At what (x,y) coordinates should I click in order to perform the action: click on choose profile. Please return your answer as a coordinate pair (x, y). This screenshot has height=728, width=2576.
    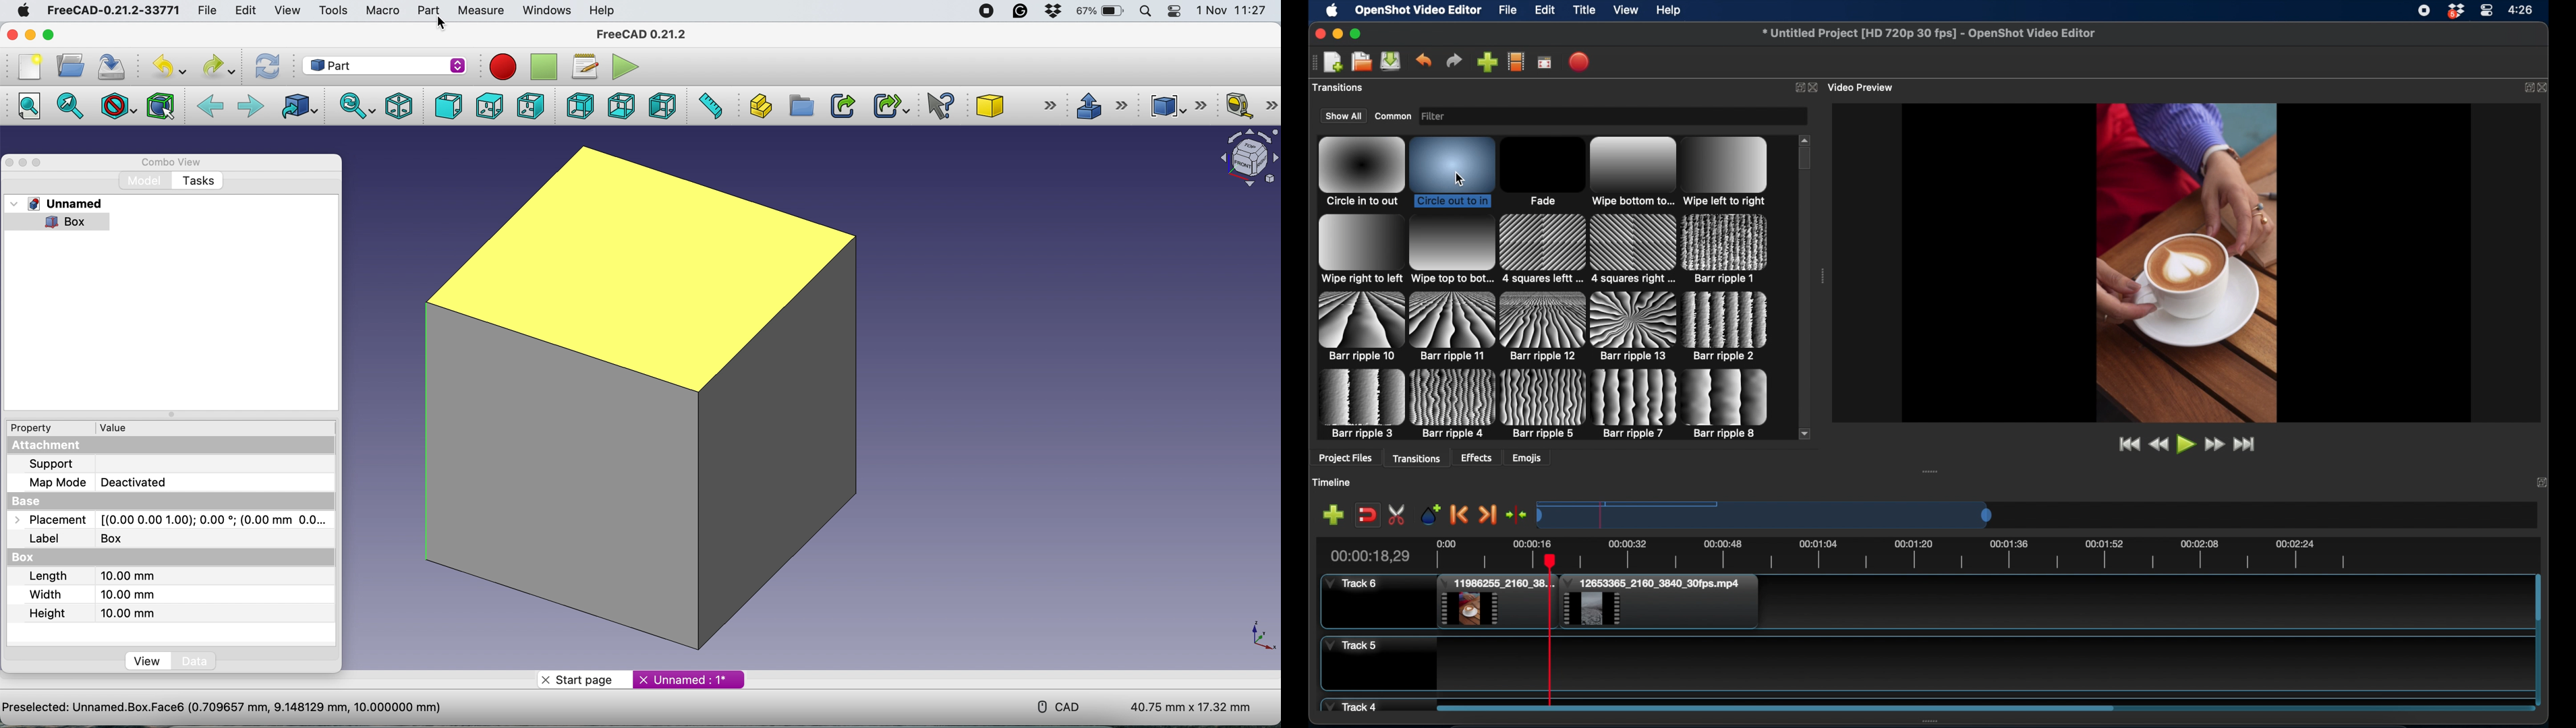
    Looking at the image, I should click on (1516, 61).